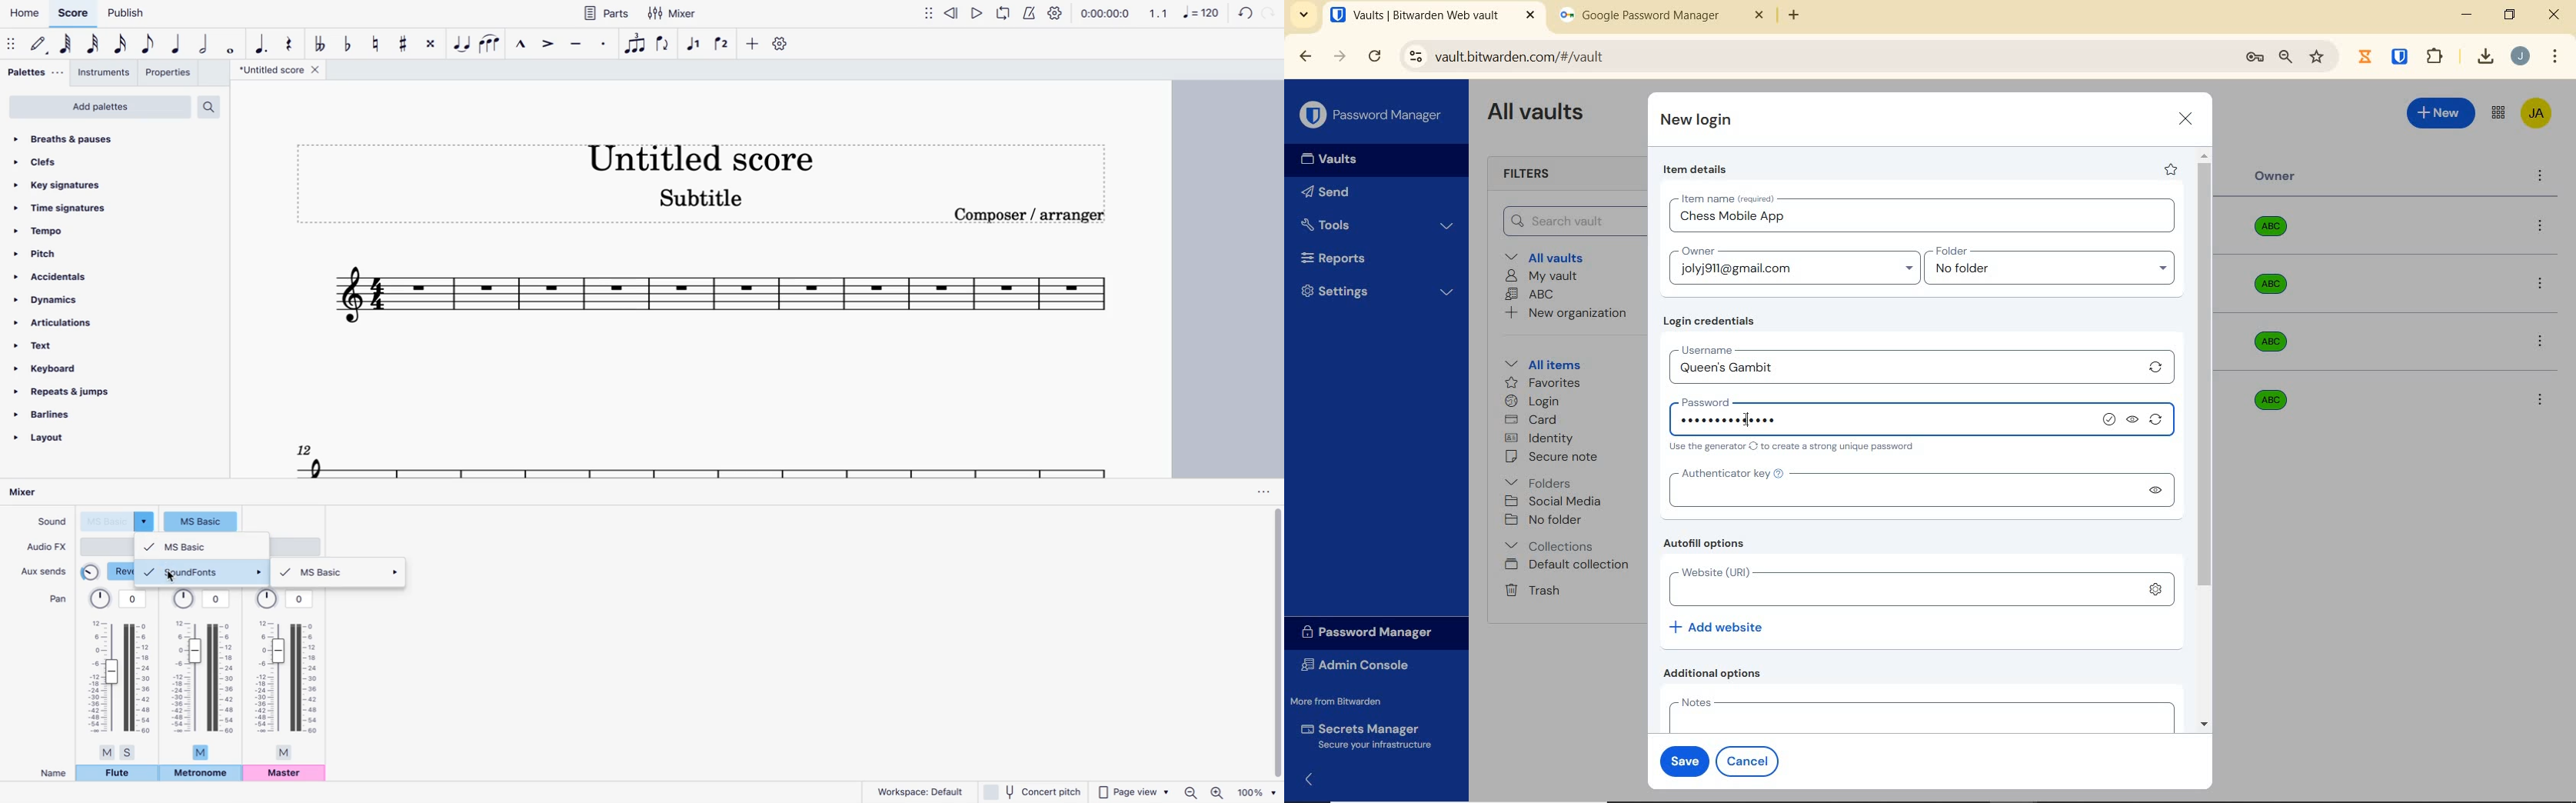 The width and height of the screenshot is (2576, 812). Describe the element at coordinates (60, 184) in the screenshot. I see `key signatures` at that location.